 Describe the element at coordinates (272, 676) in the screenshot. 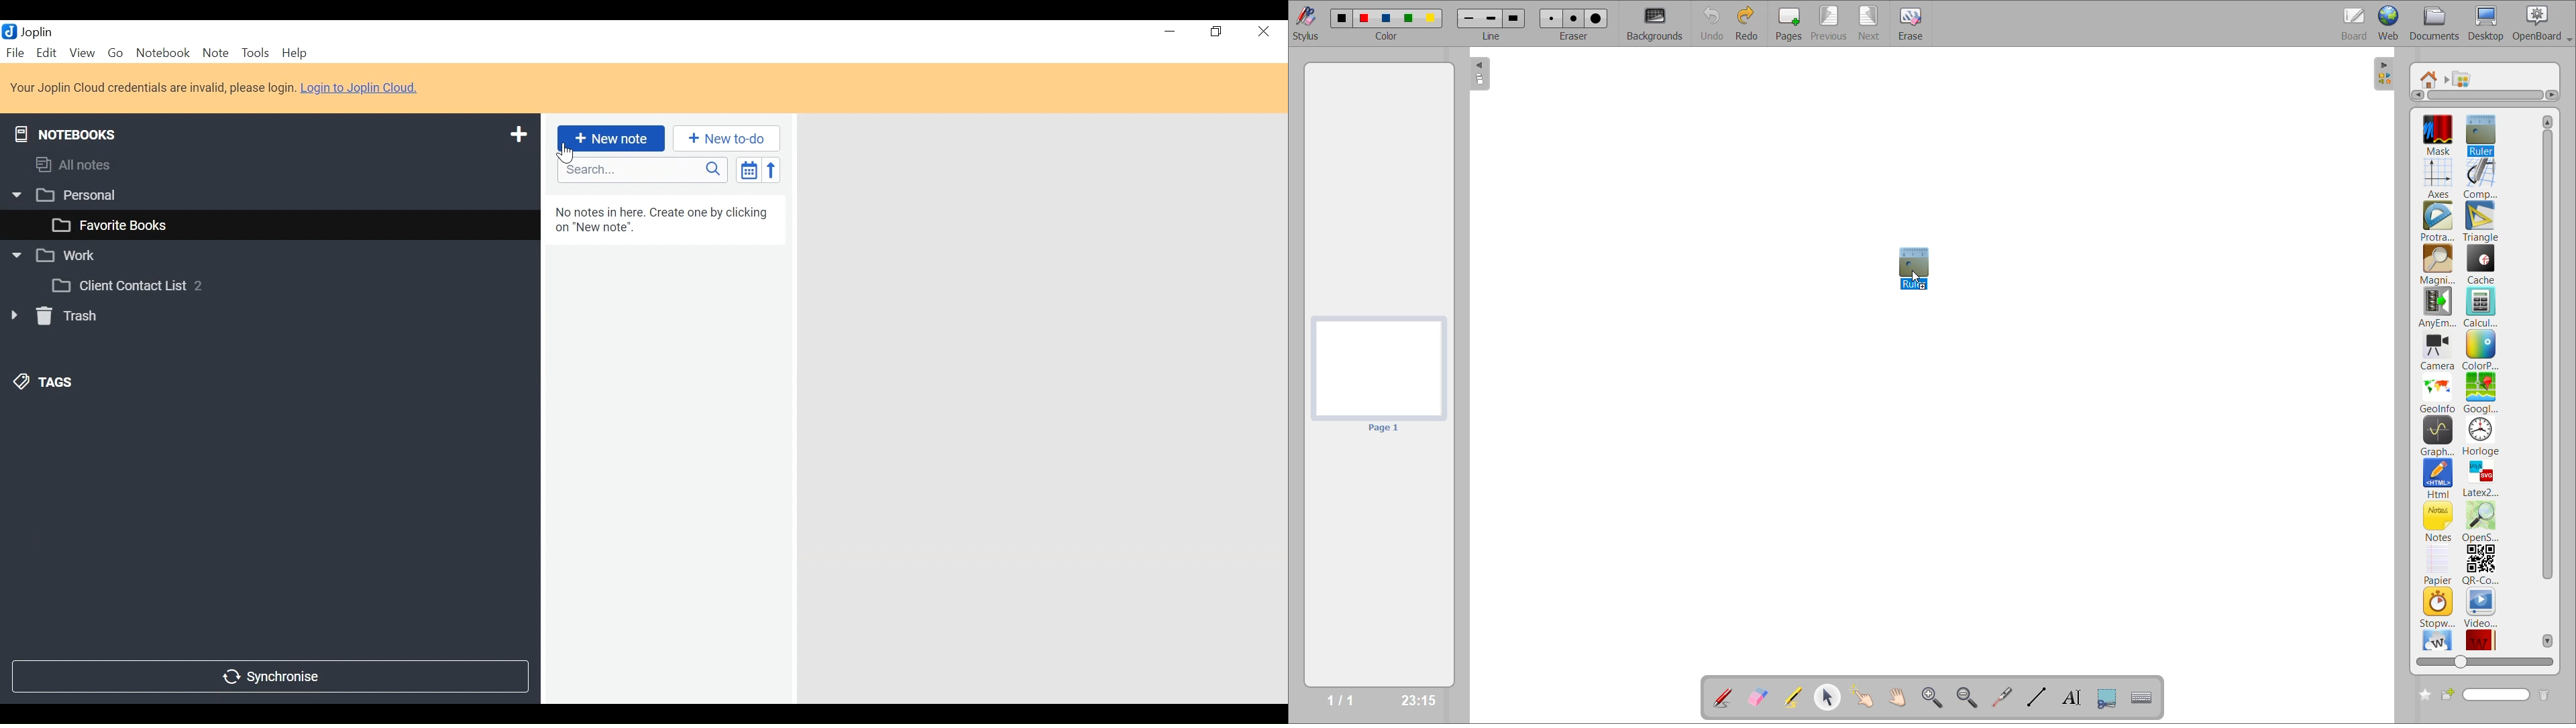

I see `Synchronise` at that location.